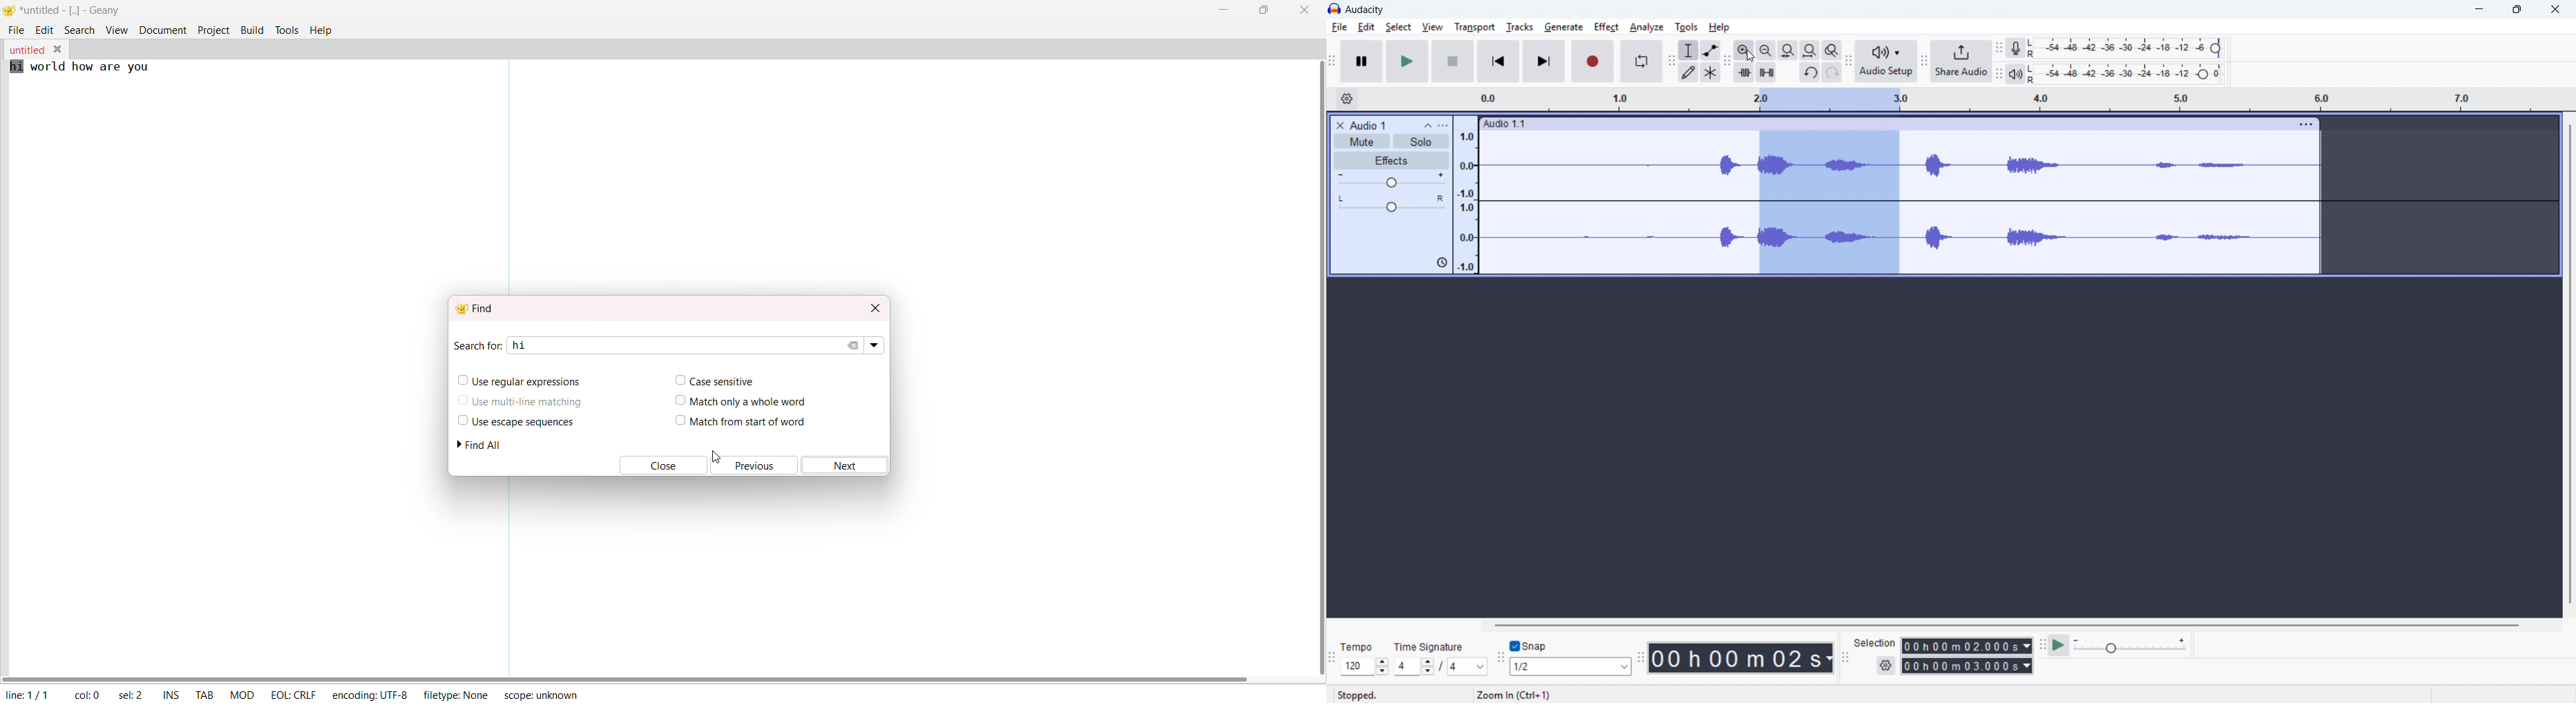  What do you see at coordinates (1847, 62) in the screenshot?
I see `Audio setup toolbar` at bounding box center [1847, 62].